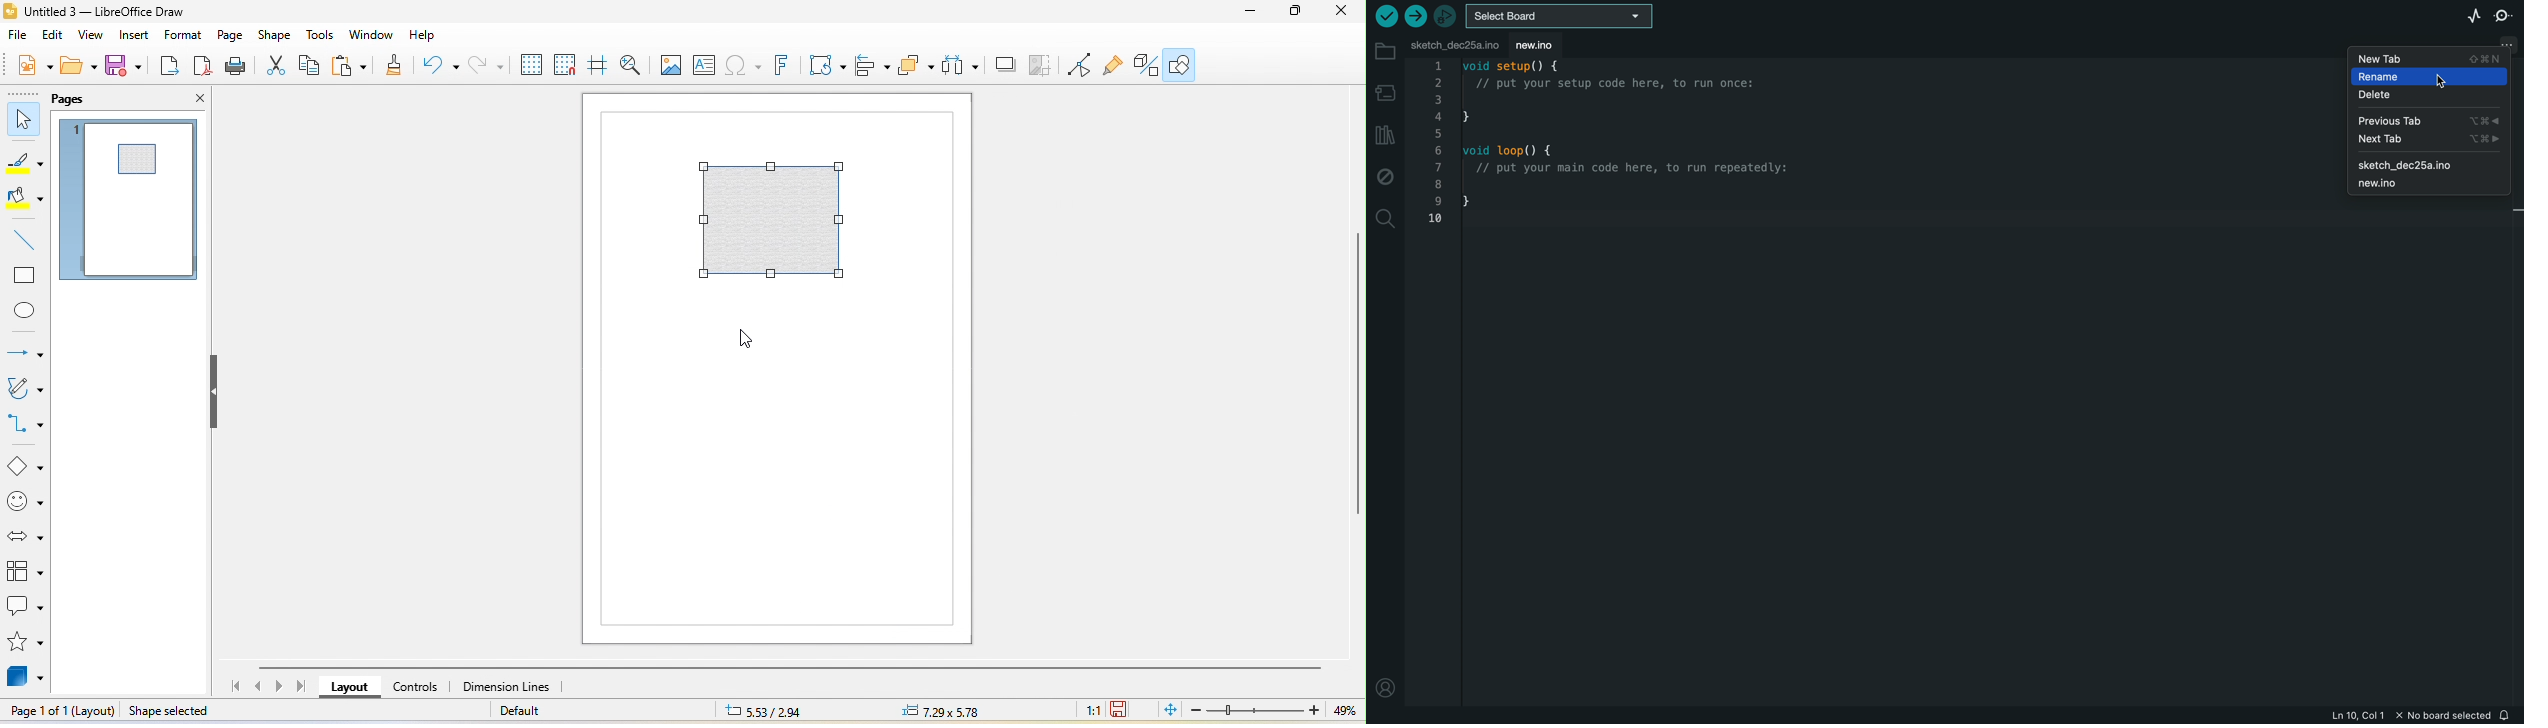  Describe the element at coordinates (1357, 375) in the screenshot. I see `vertical scroll bar` at that location.